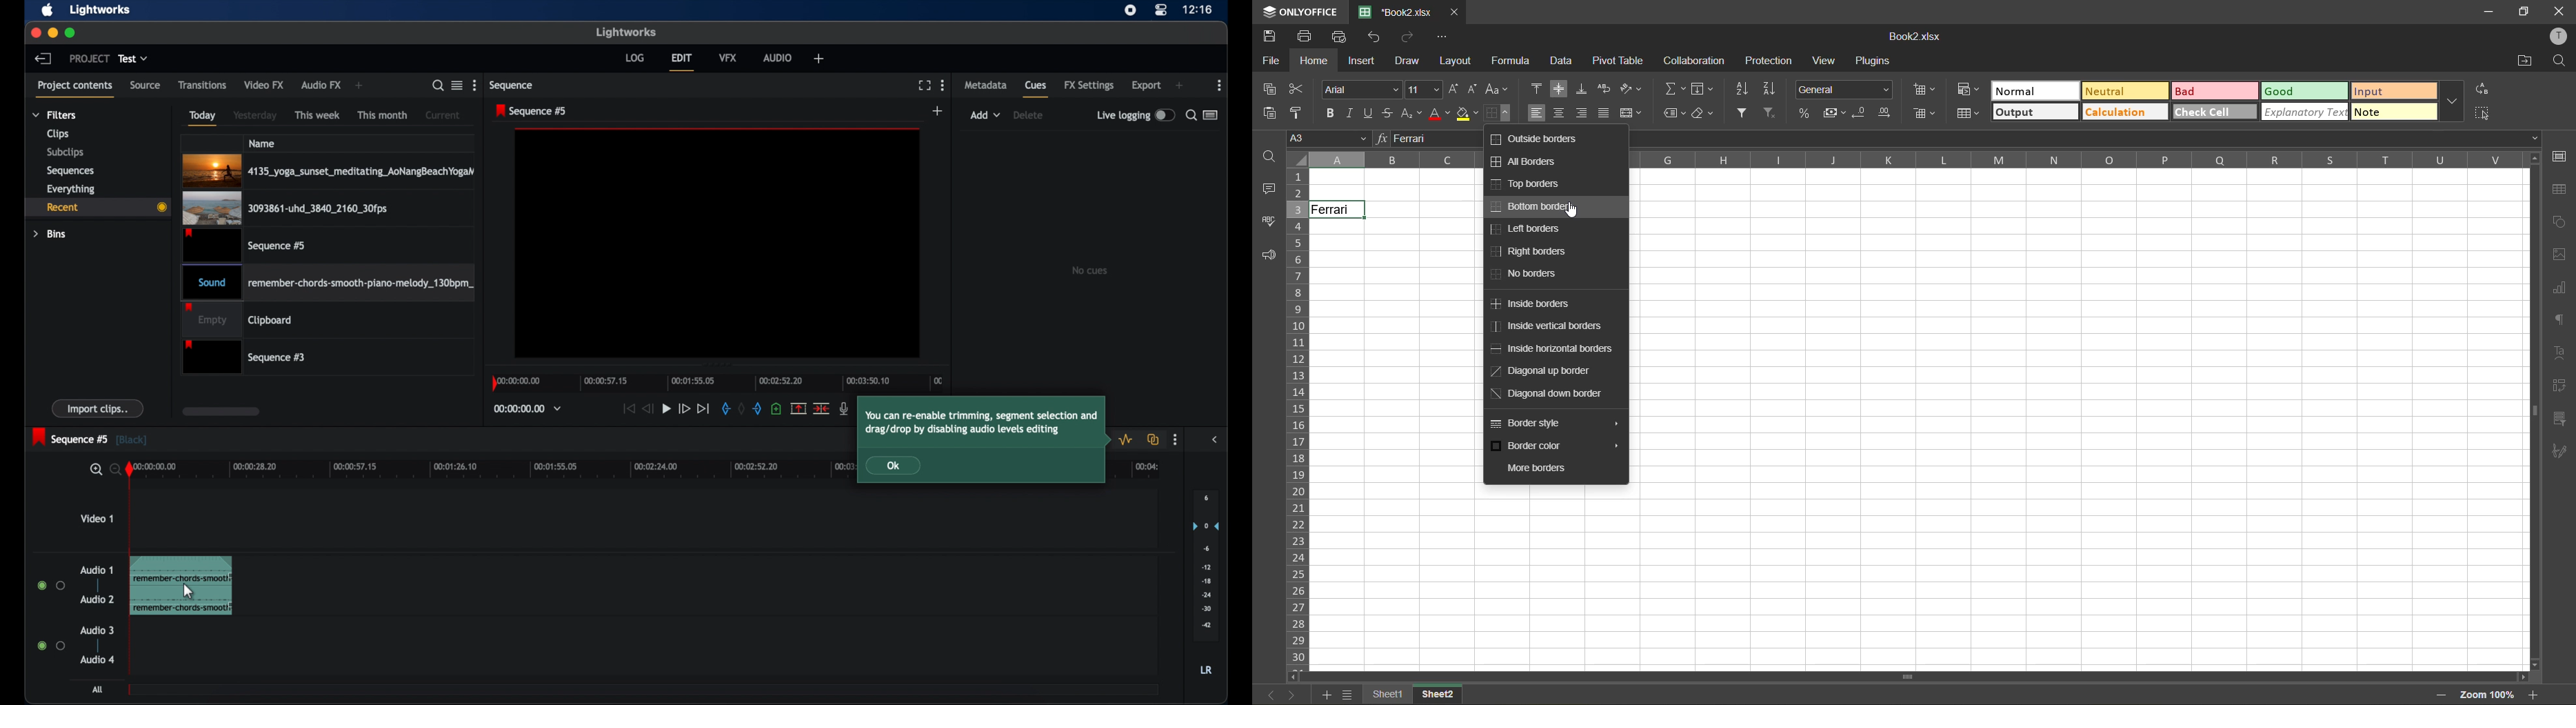  I want to click on radio buttons, so click(52, 586).